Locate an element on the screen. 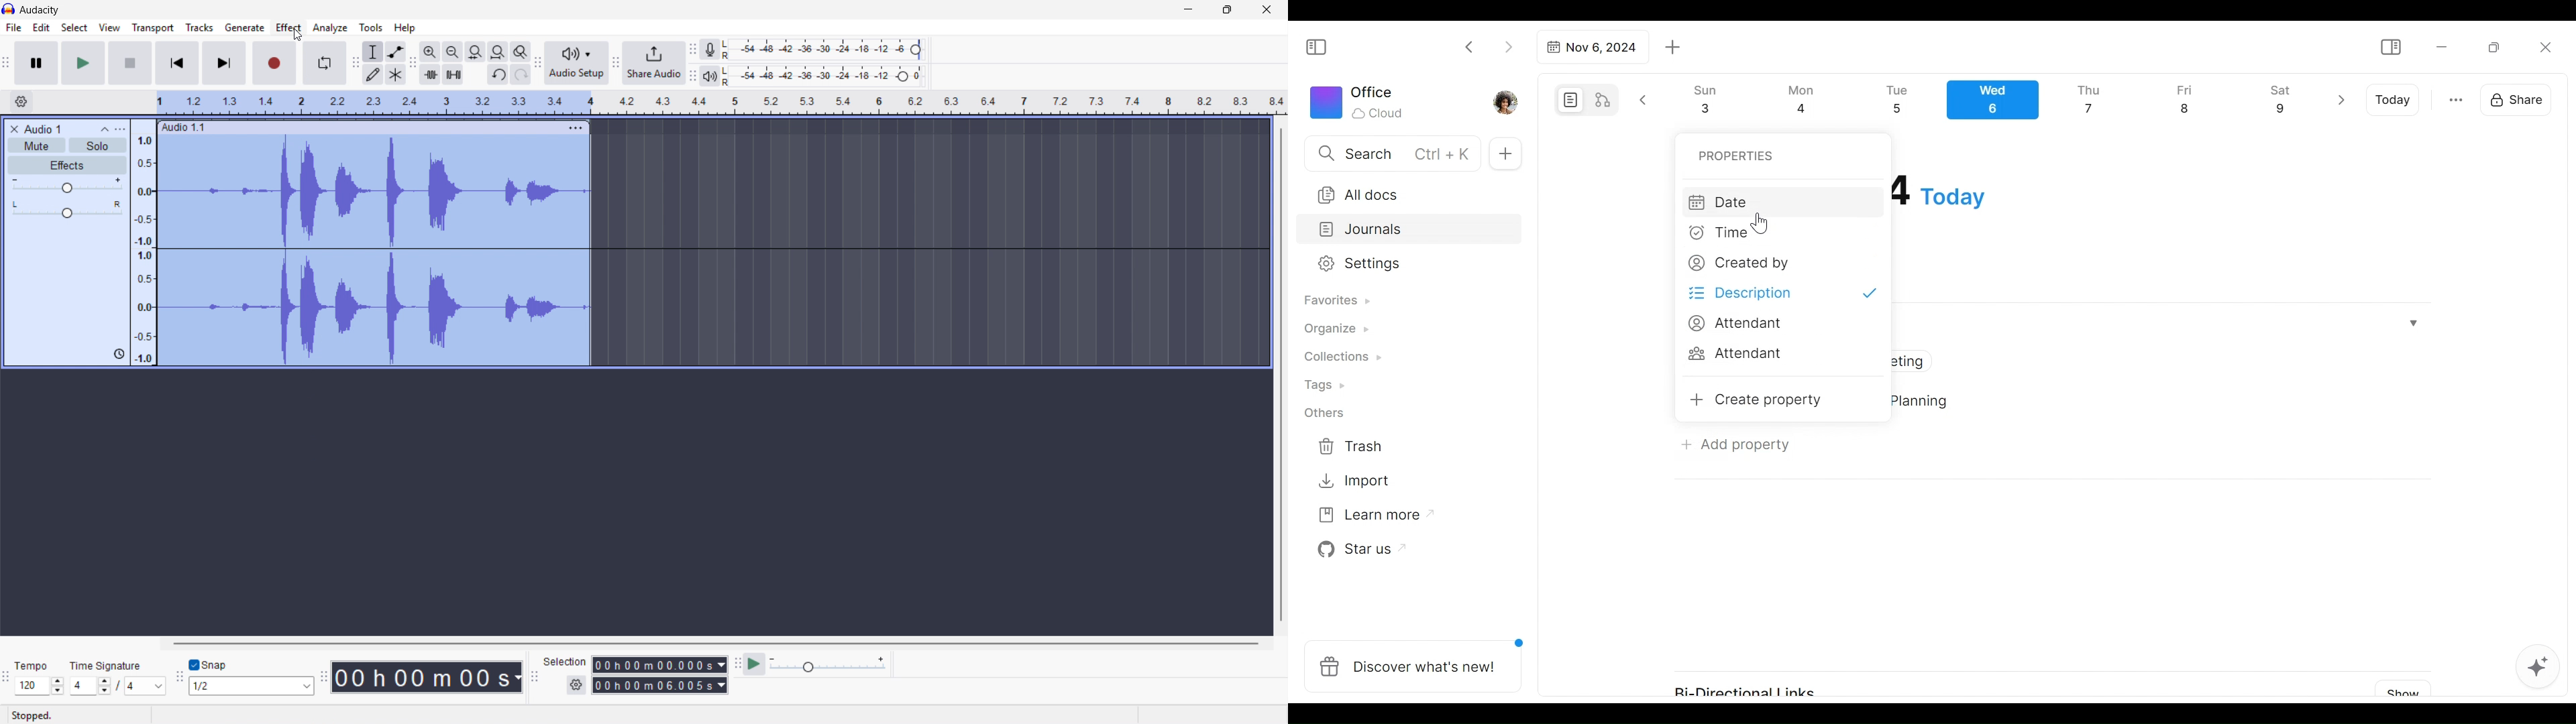  Show/Hide Sidebar is located at coordinates (2390, 48).